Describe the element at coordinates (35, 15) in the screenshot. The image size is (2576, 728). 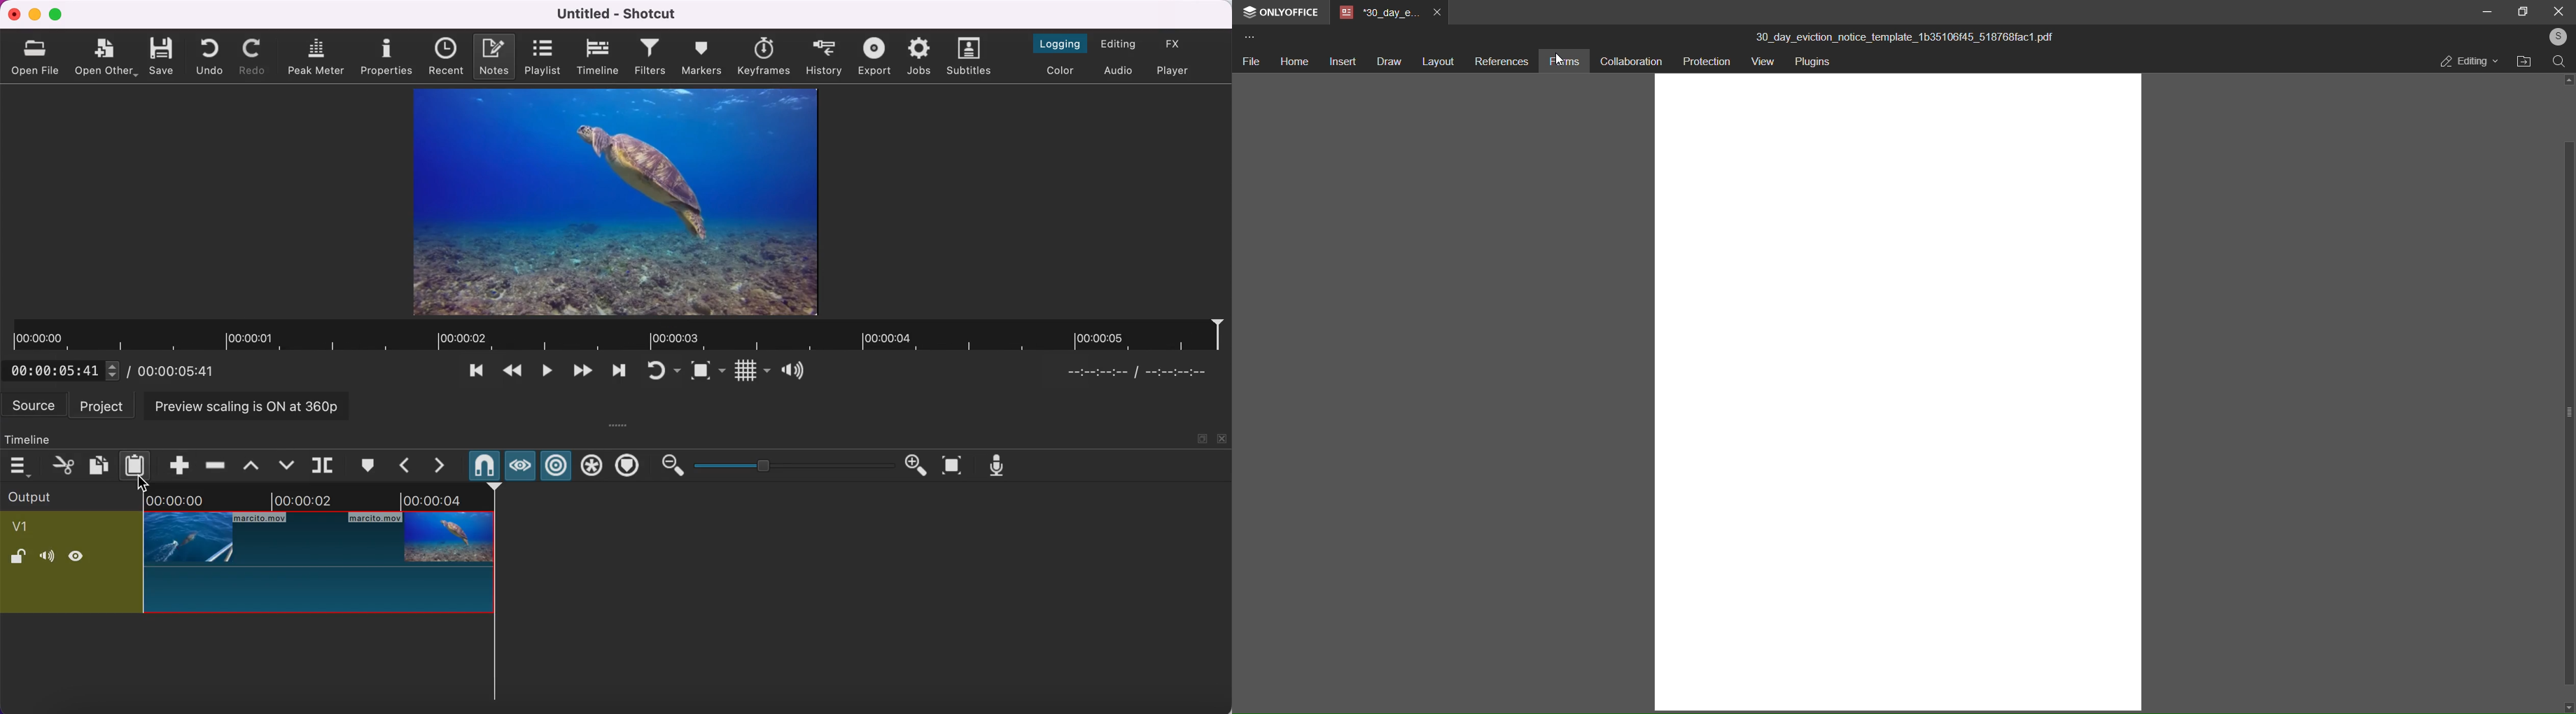
I see `minimize` at that location.